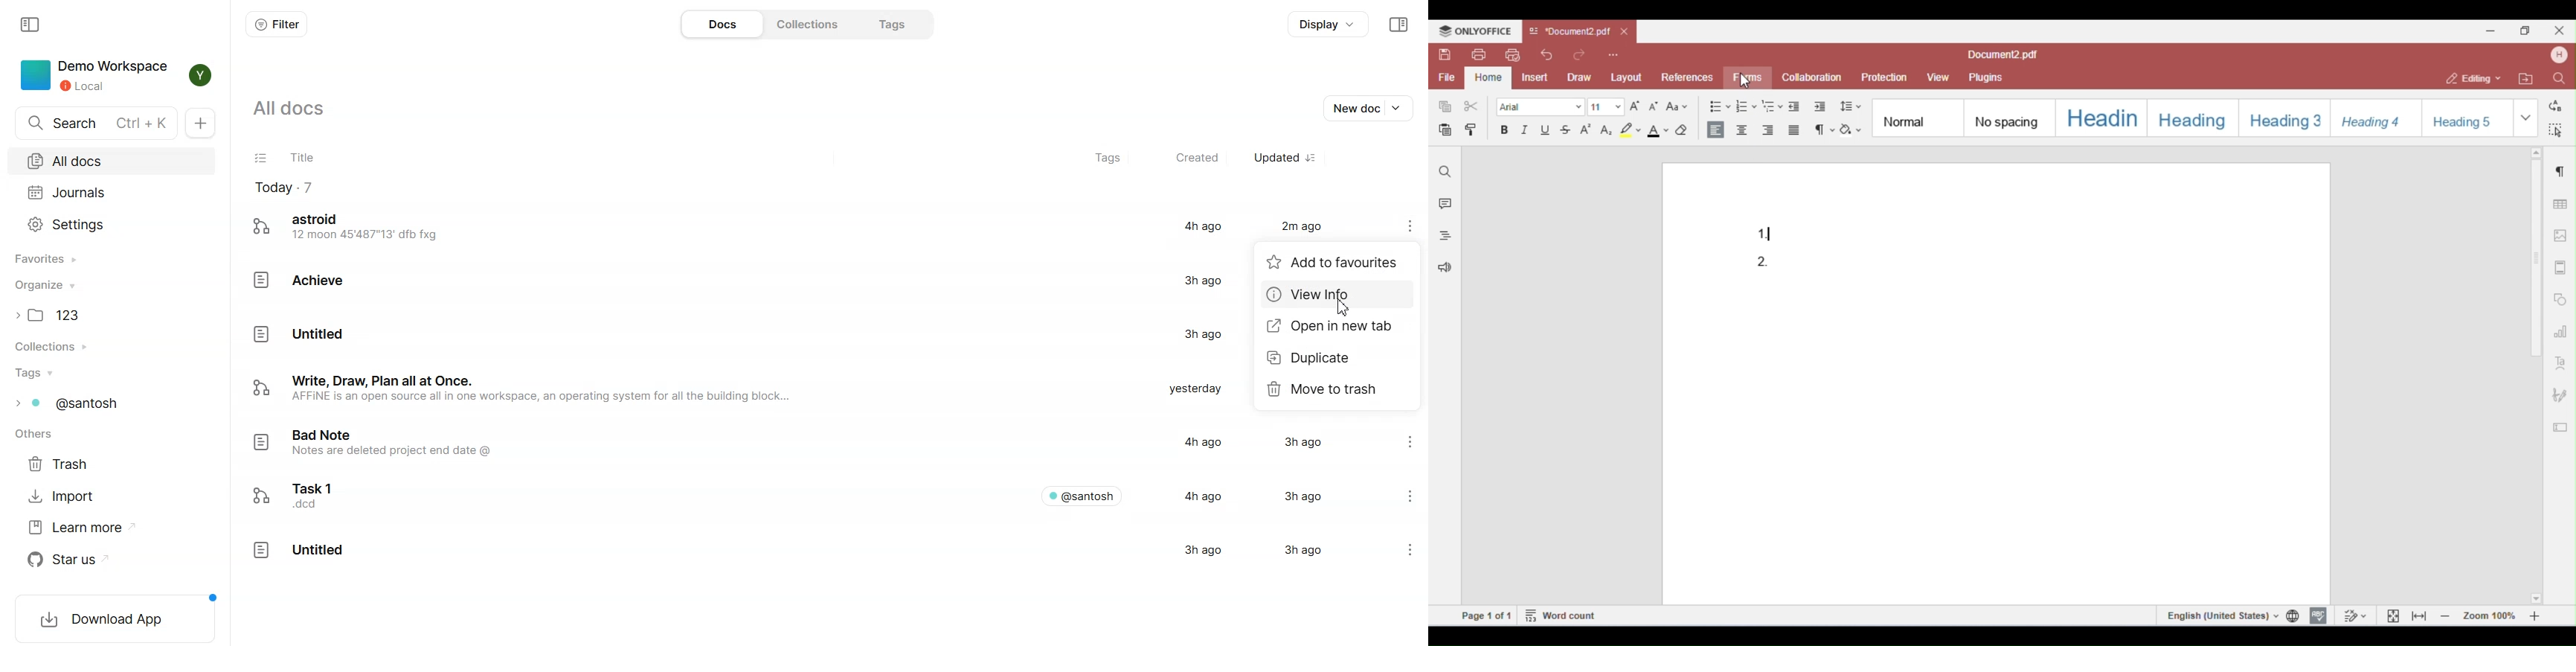  What do you see at coordinates (2561, 424) in the screenshot?
I see `form settings` at bounding box center [2561, 424].